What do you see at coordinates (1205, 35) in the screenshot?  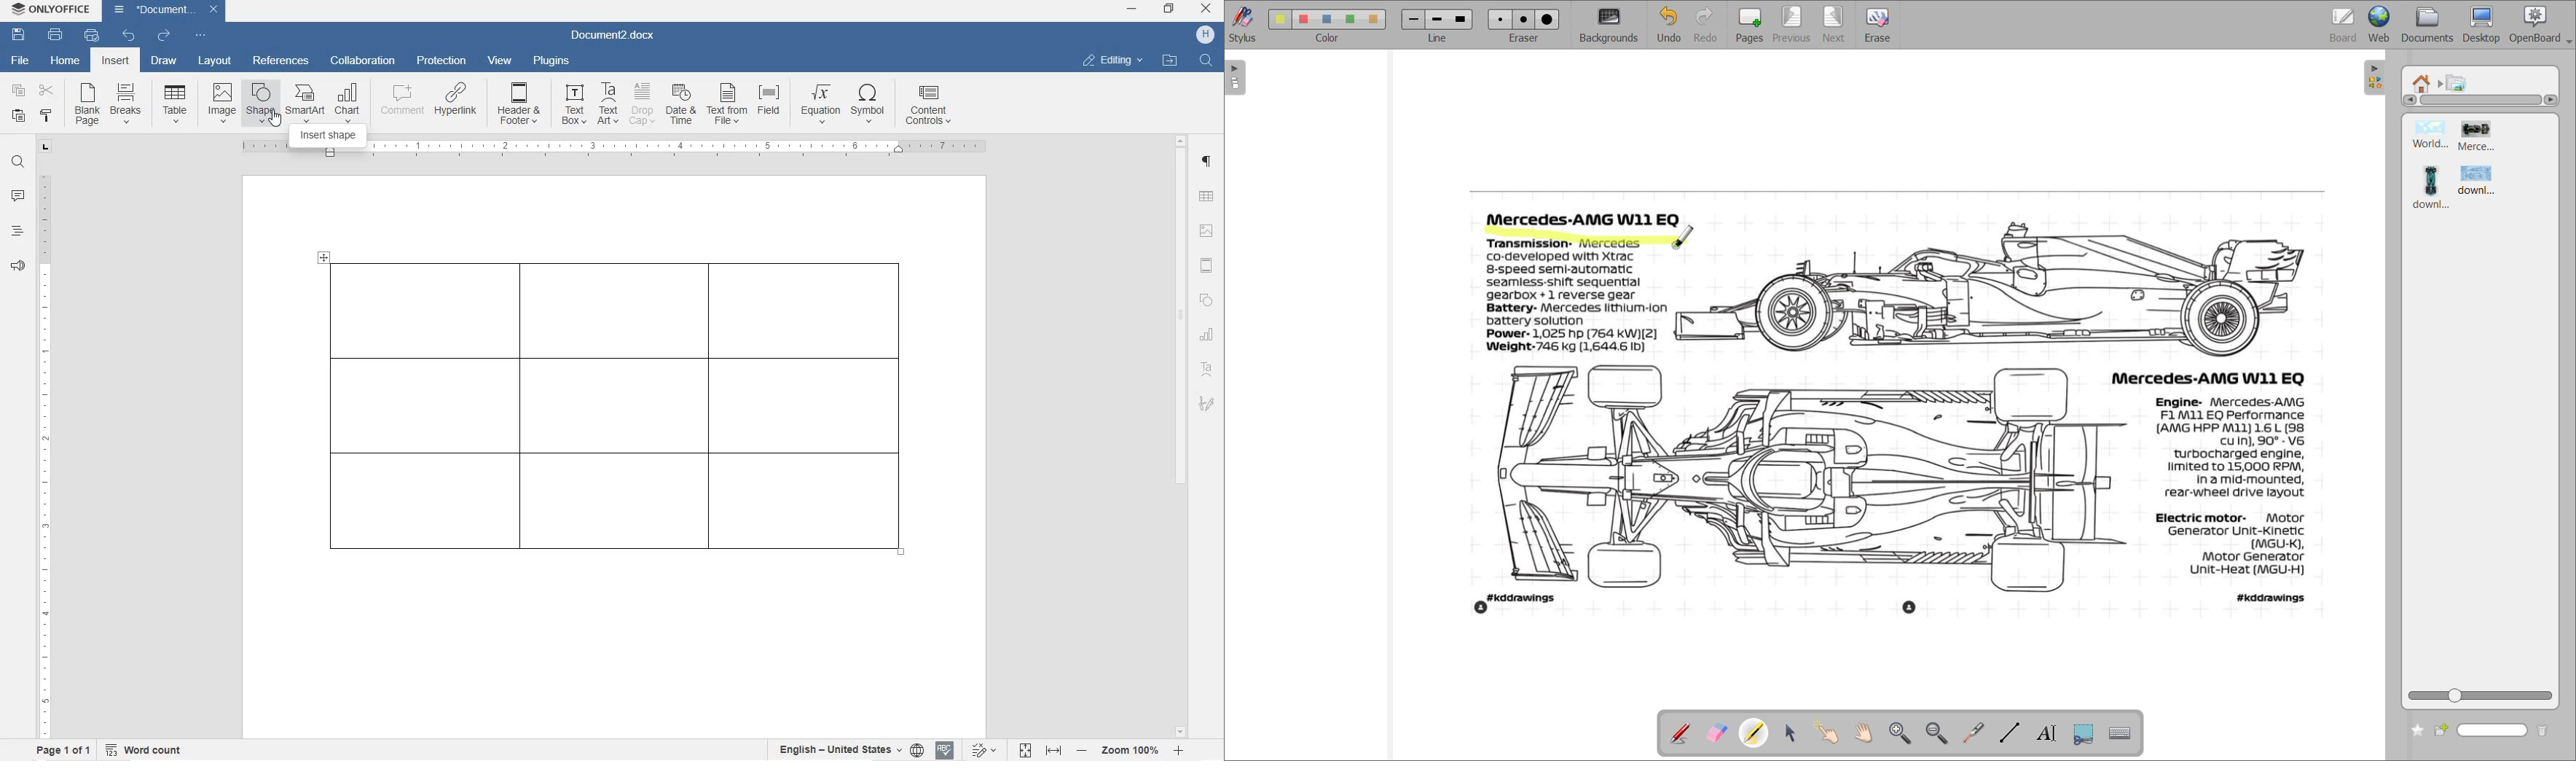 I see `HP` at bounding box center [1205, 35].